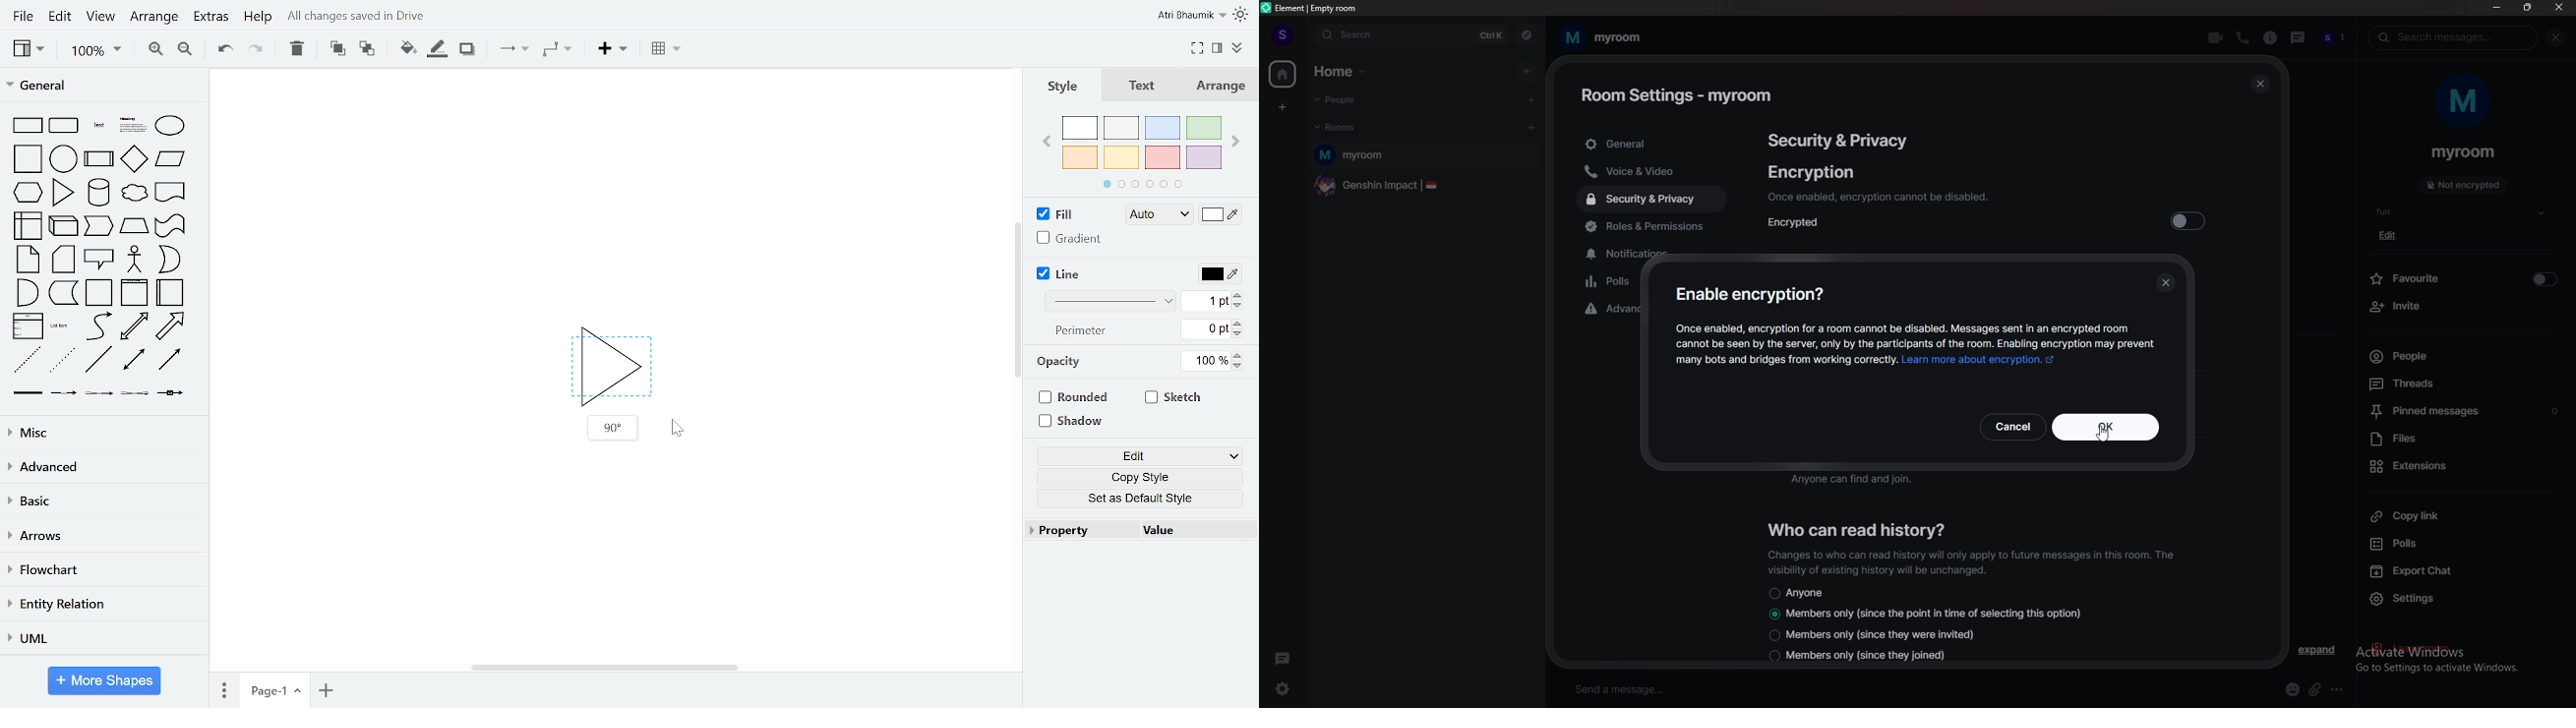 The image size is (2576, 728). What do you see at coordinates (2463, 384) in the screenshot?
I see `threads` at bounding box center [2463, 384].